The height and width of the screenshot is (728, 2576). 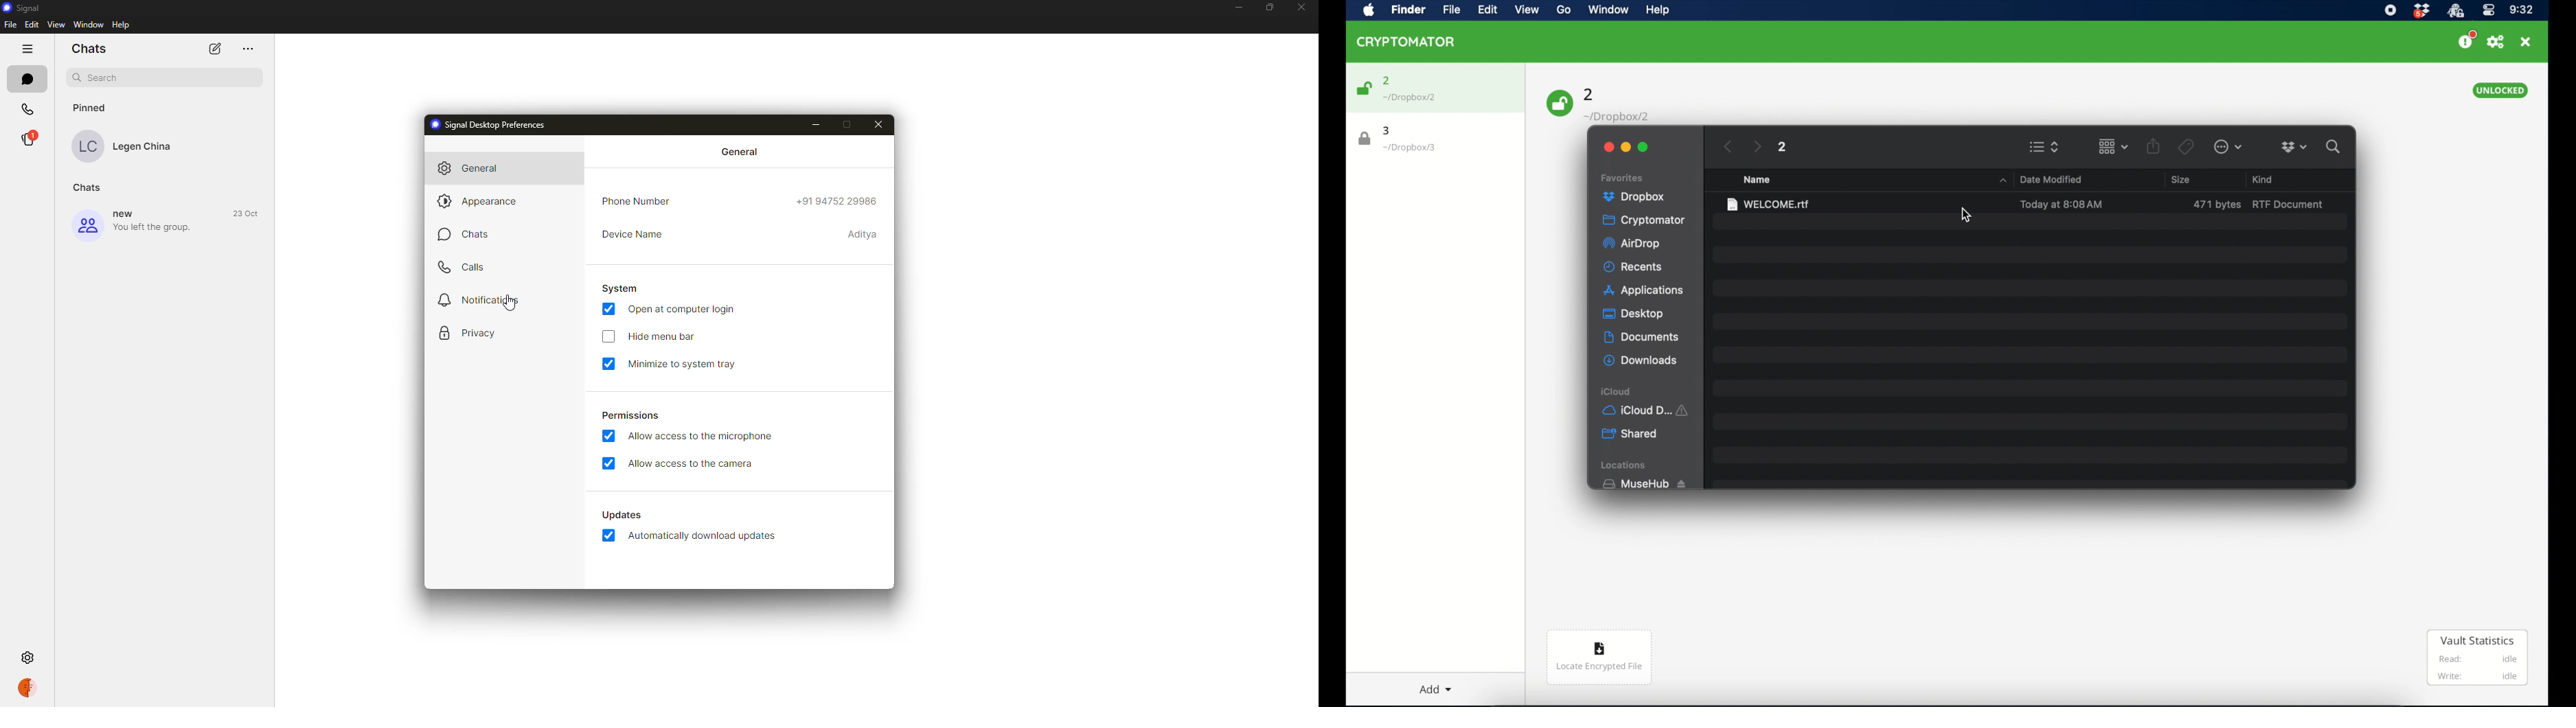 What do you see at coordinates (123, 213) in the screenshot?
I see `new` at bounding box center [123, 213].